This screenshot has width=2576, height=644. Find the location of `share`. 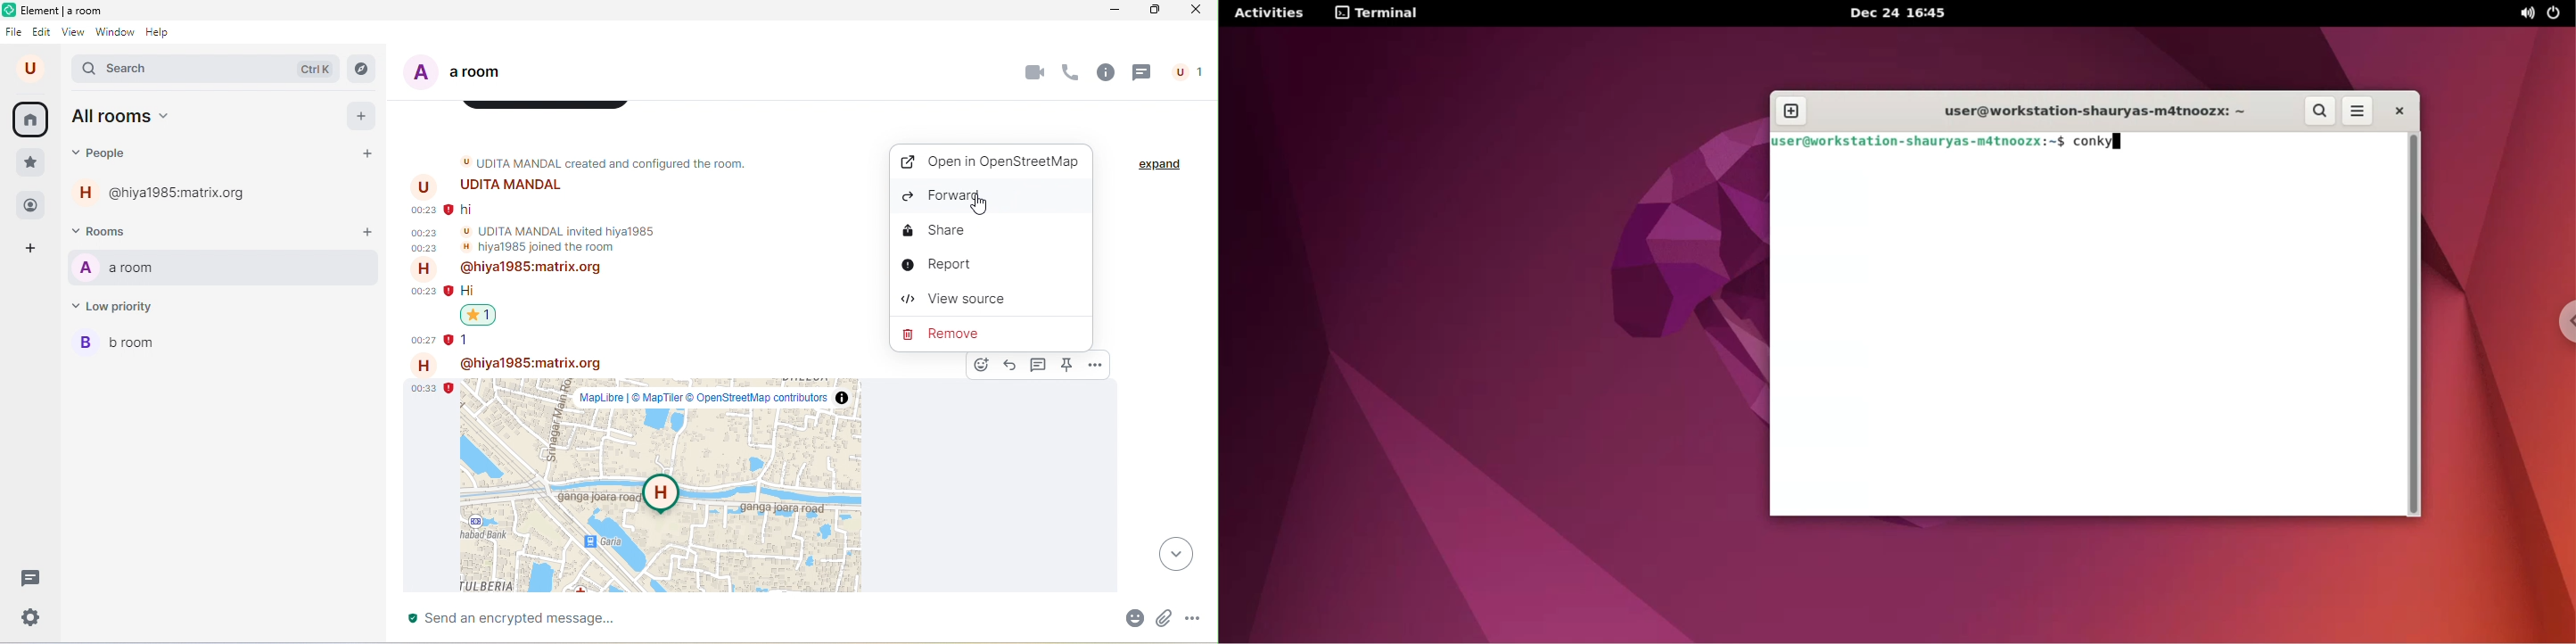

share is located at coordinates (959, 231).